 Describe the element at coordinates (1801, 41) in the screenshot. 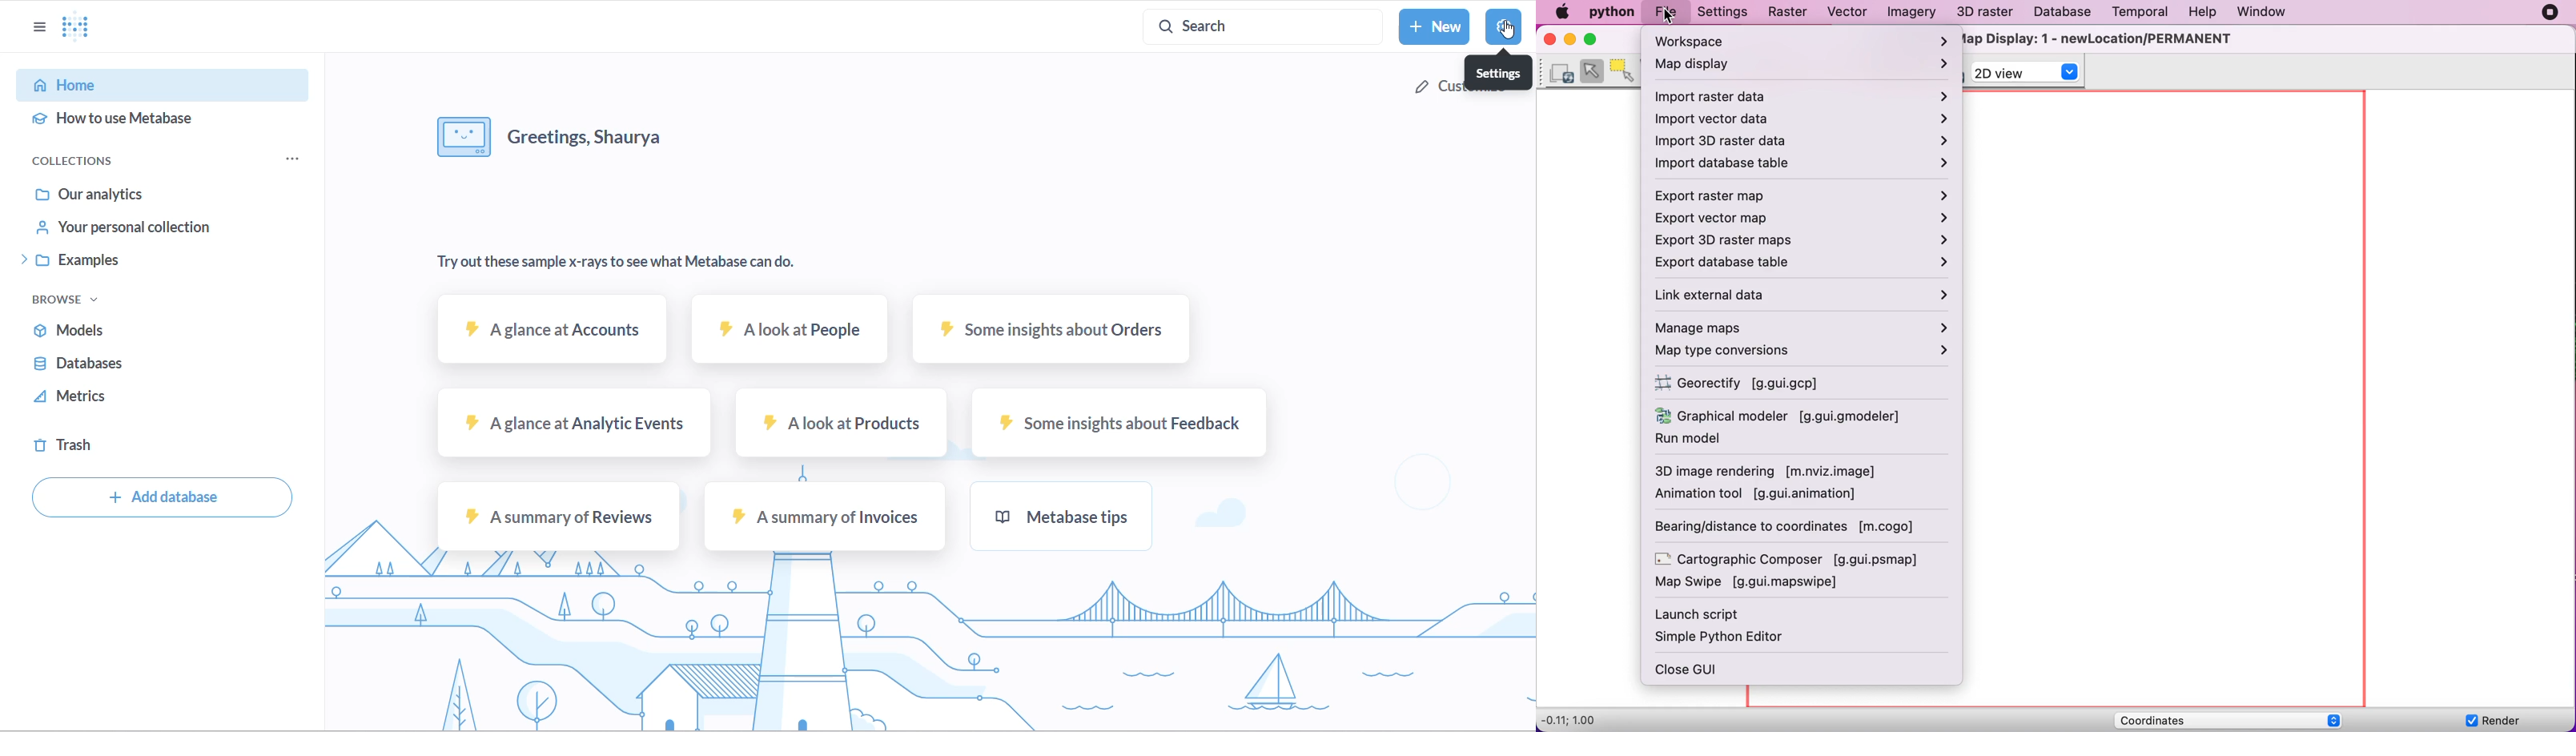

I see `workspace` at that location.